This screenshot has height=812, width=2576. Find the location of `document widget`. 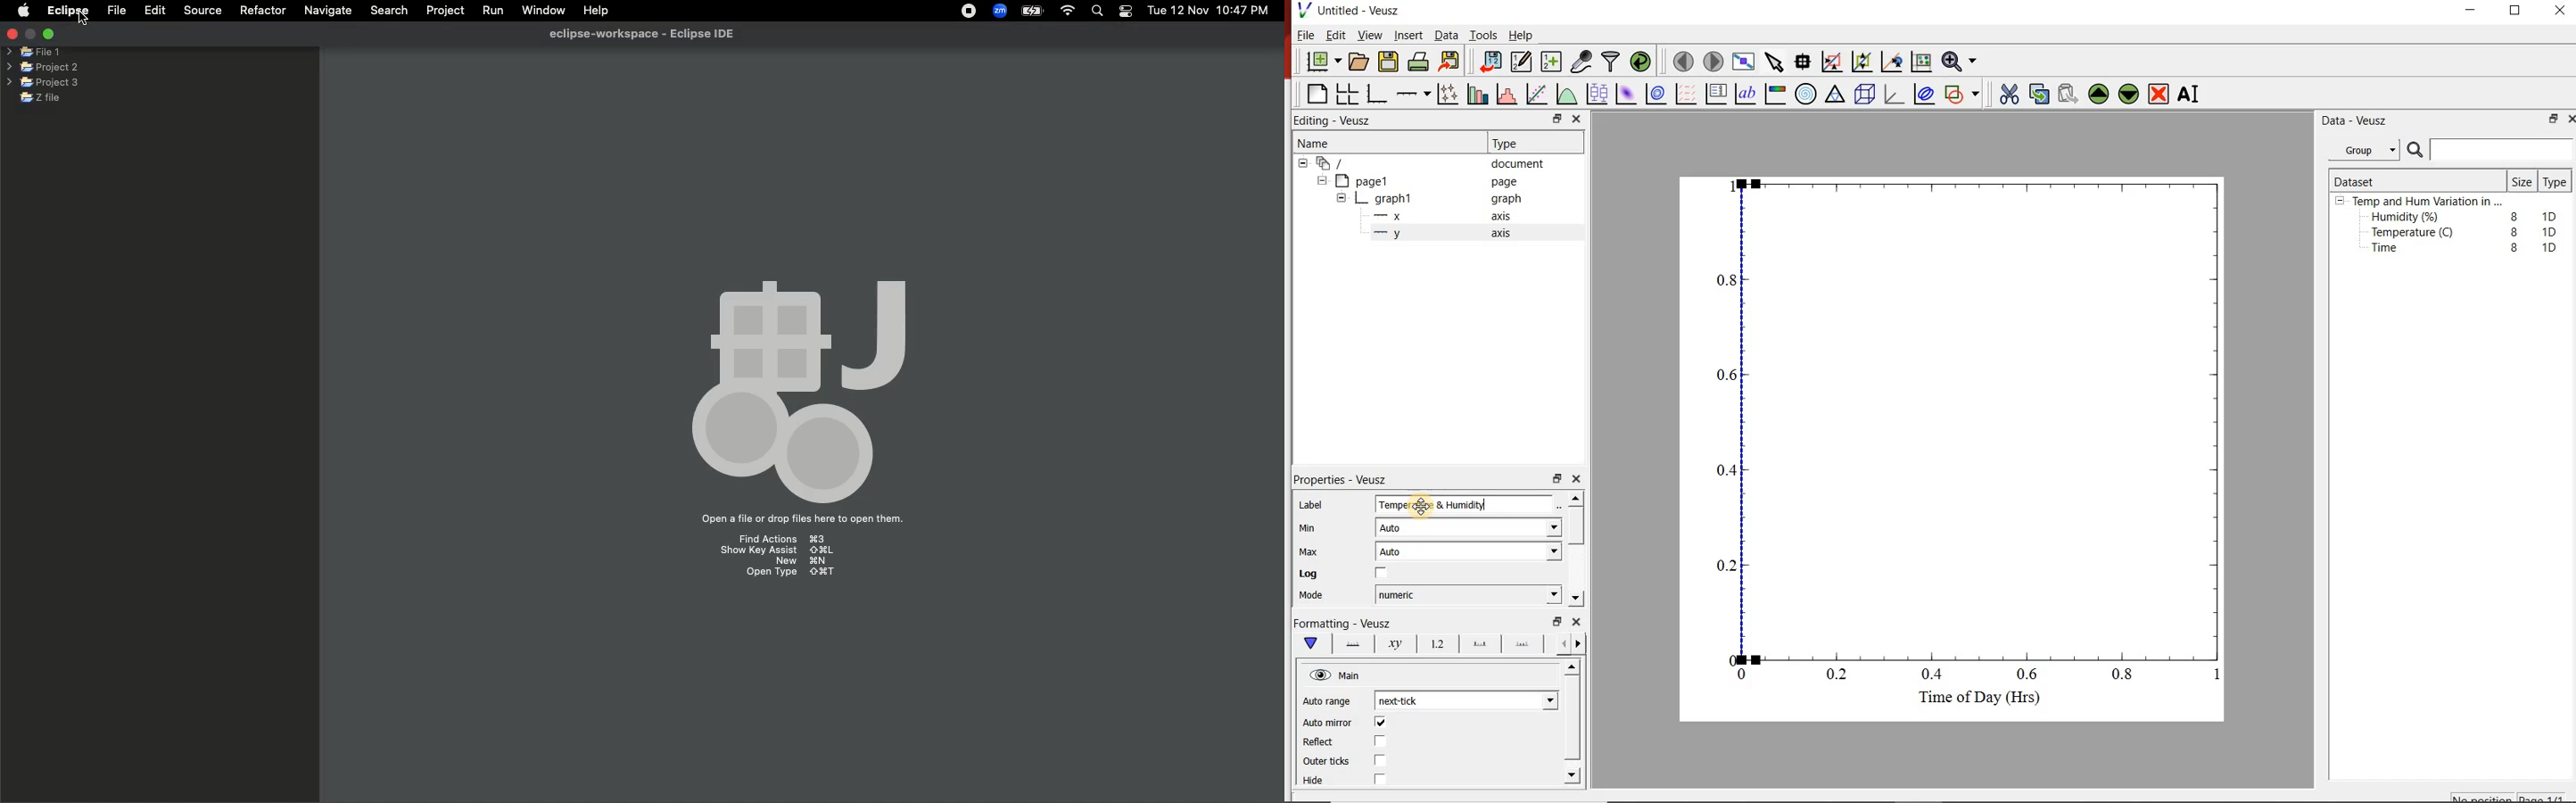

document widget is located at coordinates (1339, 164).